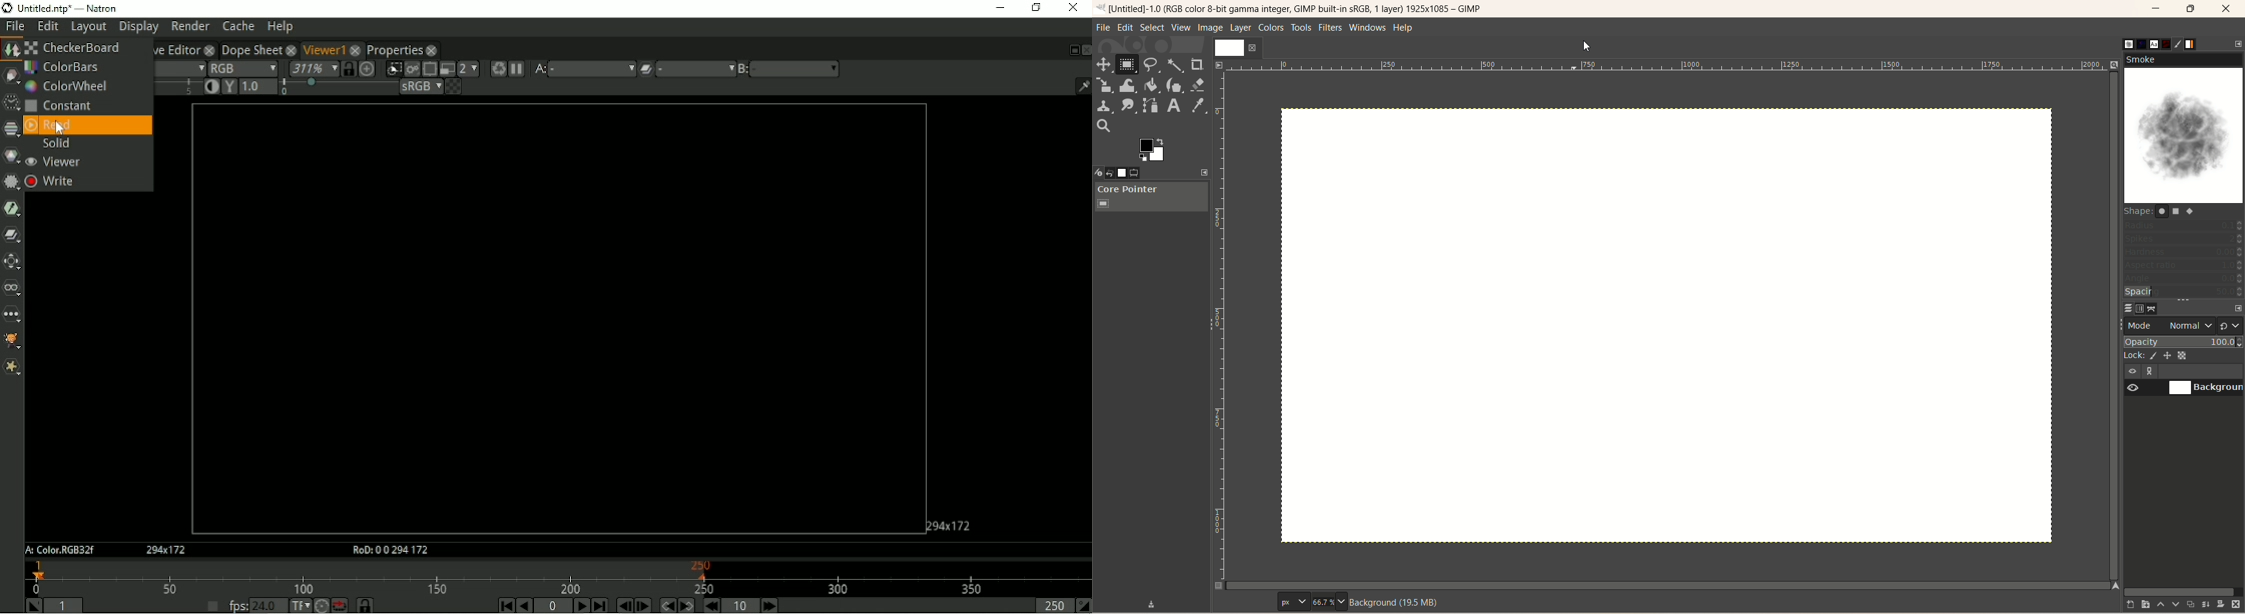 This screenshot has width=2268, height=616. I want to click on visibility, so click(2133, 371).